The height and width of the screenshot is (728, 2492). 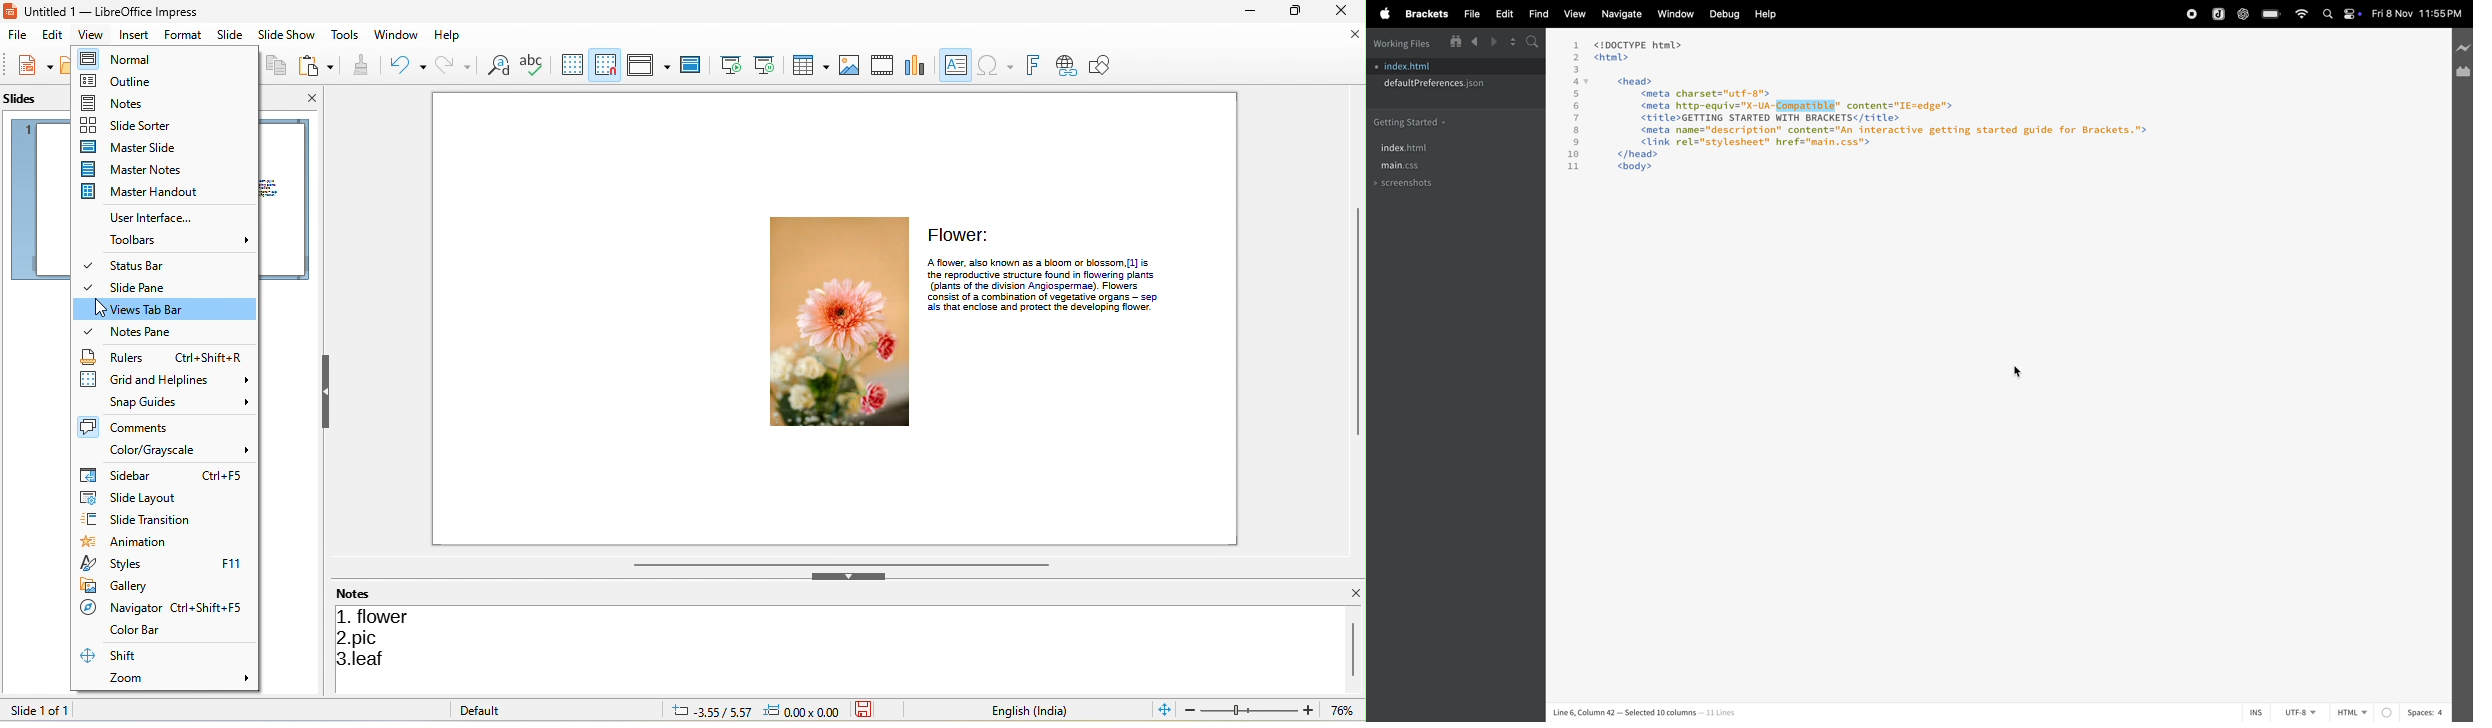 What do you see at coordinates (1032, 63) in the screenshot?
I see `font work text` at bounding box center [1032, 63].